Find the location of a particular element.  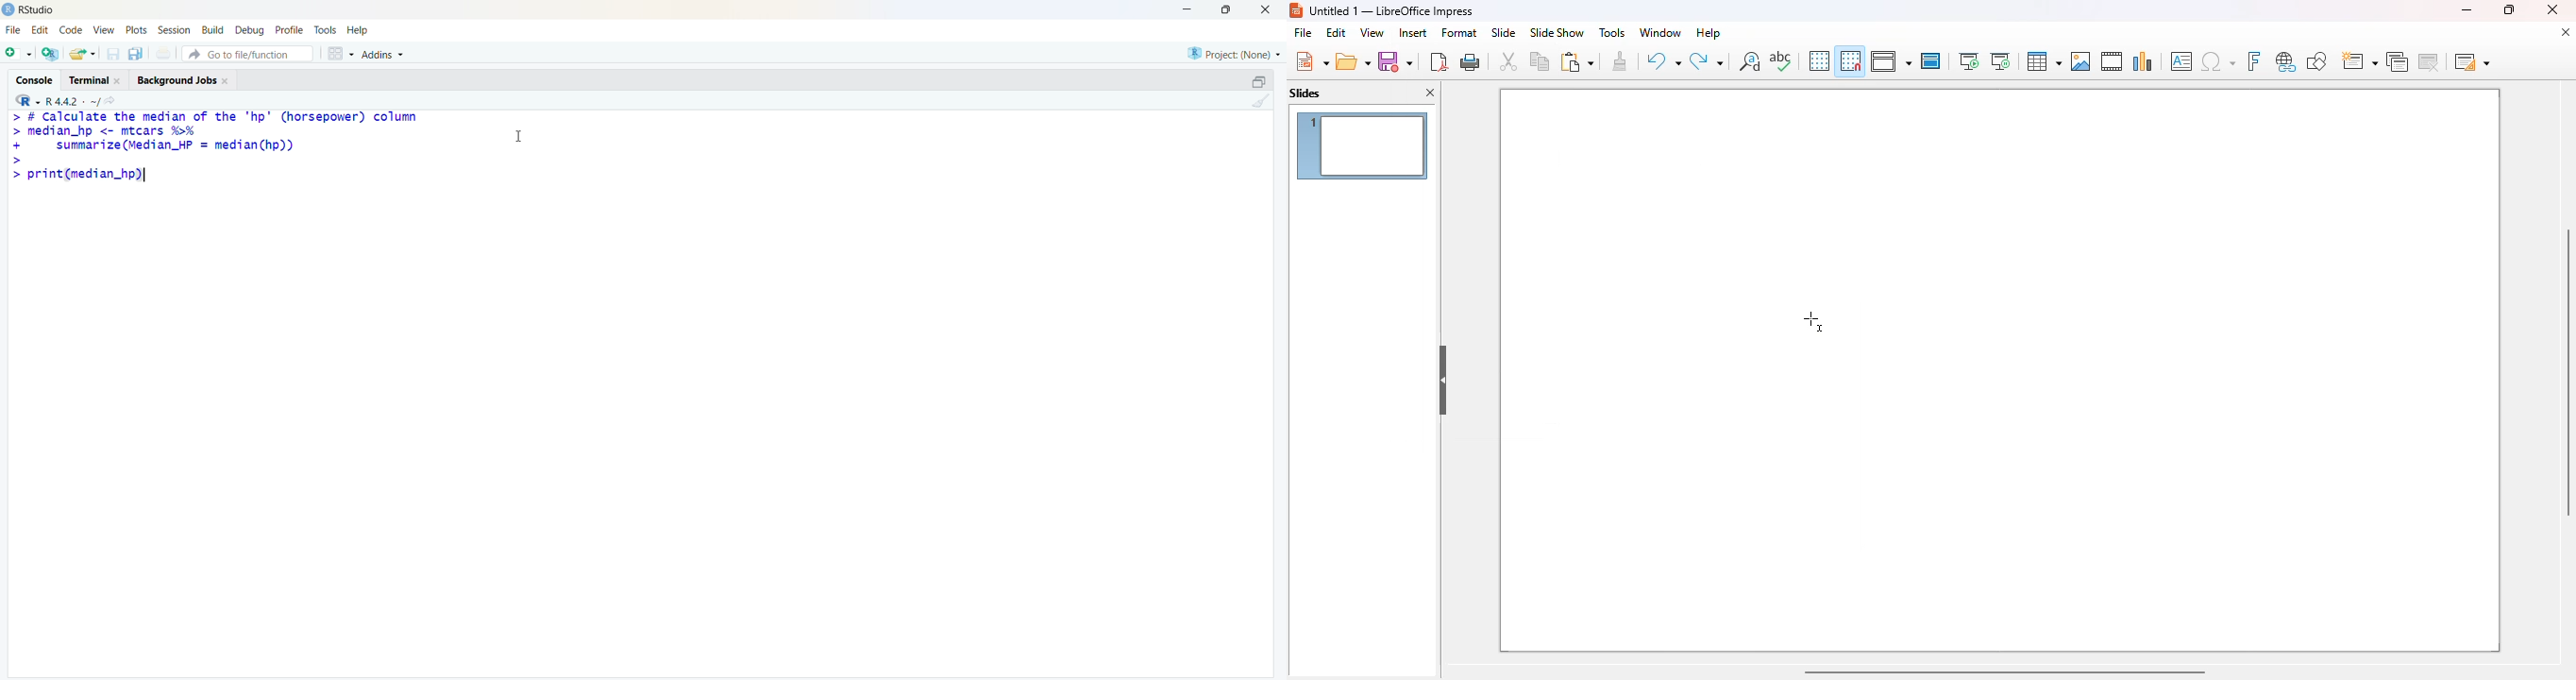

session is located at coordinates (174, 30).